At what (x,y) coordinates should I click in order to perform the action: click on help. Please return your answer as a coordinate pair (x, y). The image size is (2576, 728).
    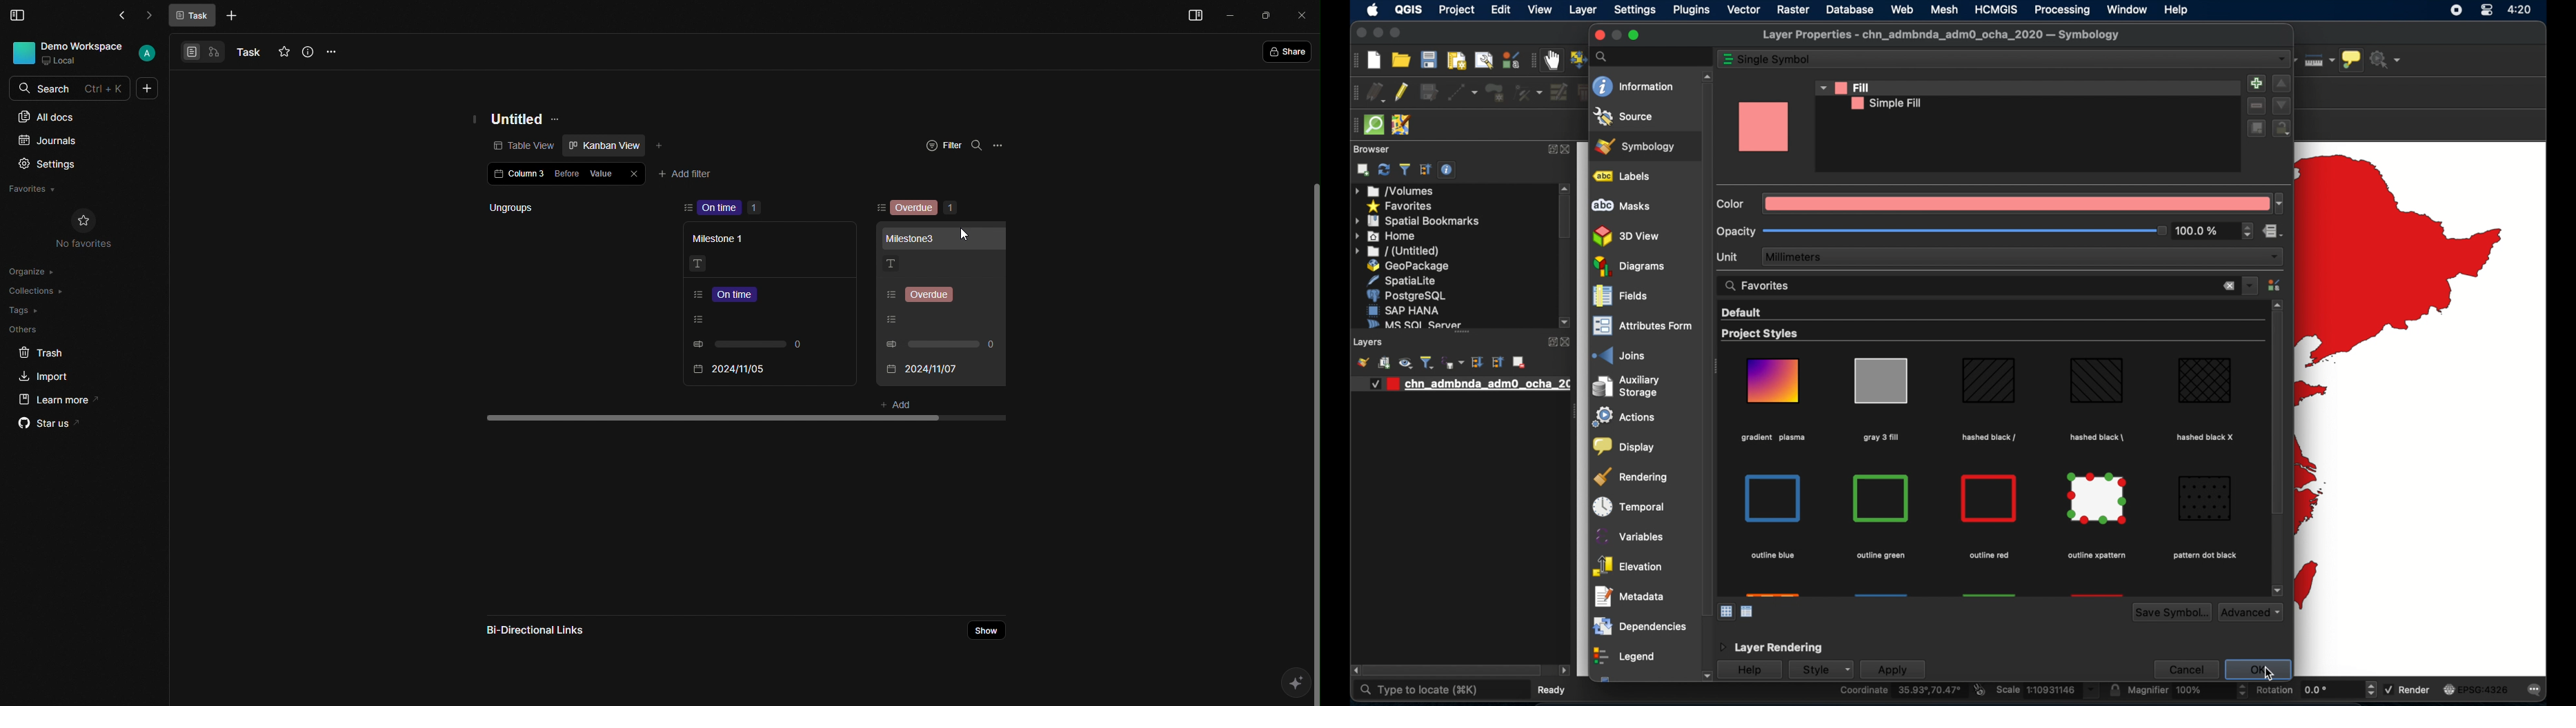
    Looking at the image, I should click on (2178, 10).